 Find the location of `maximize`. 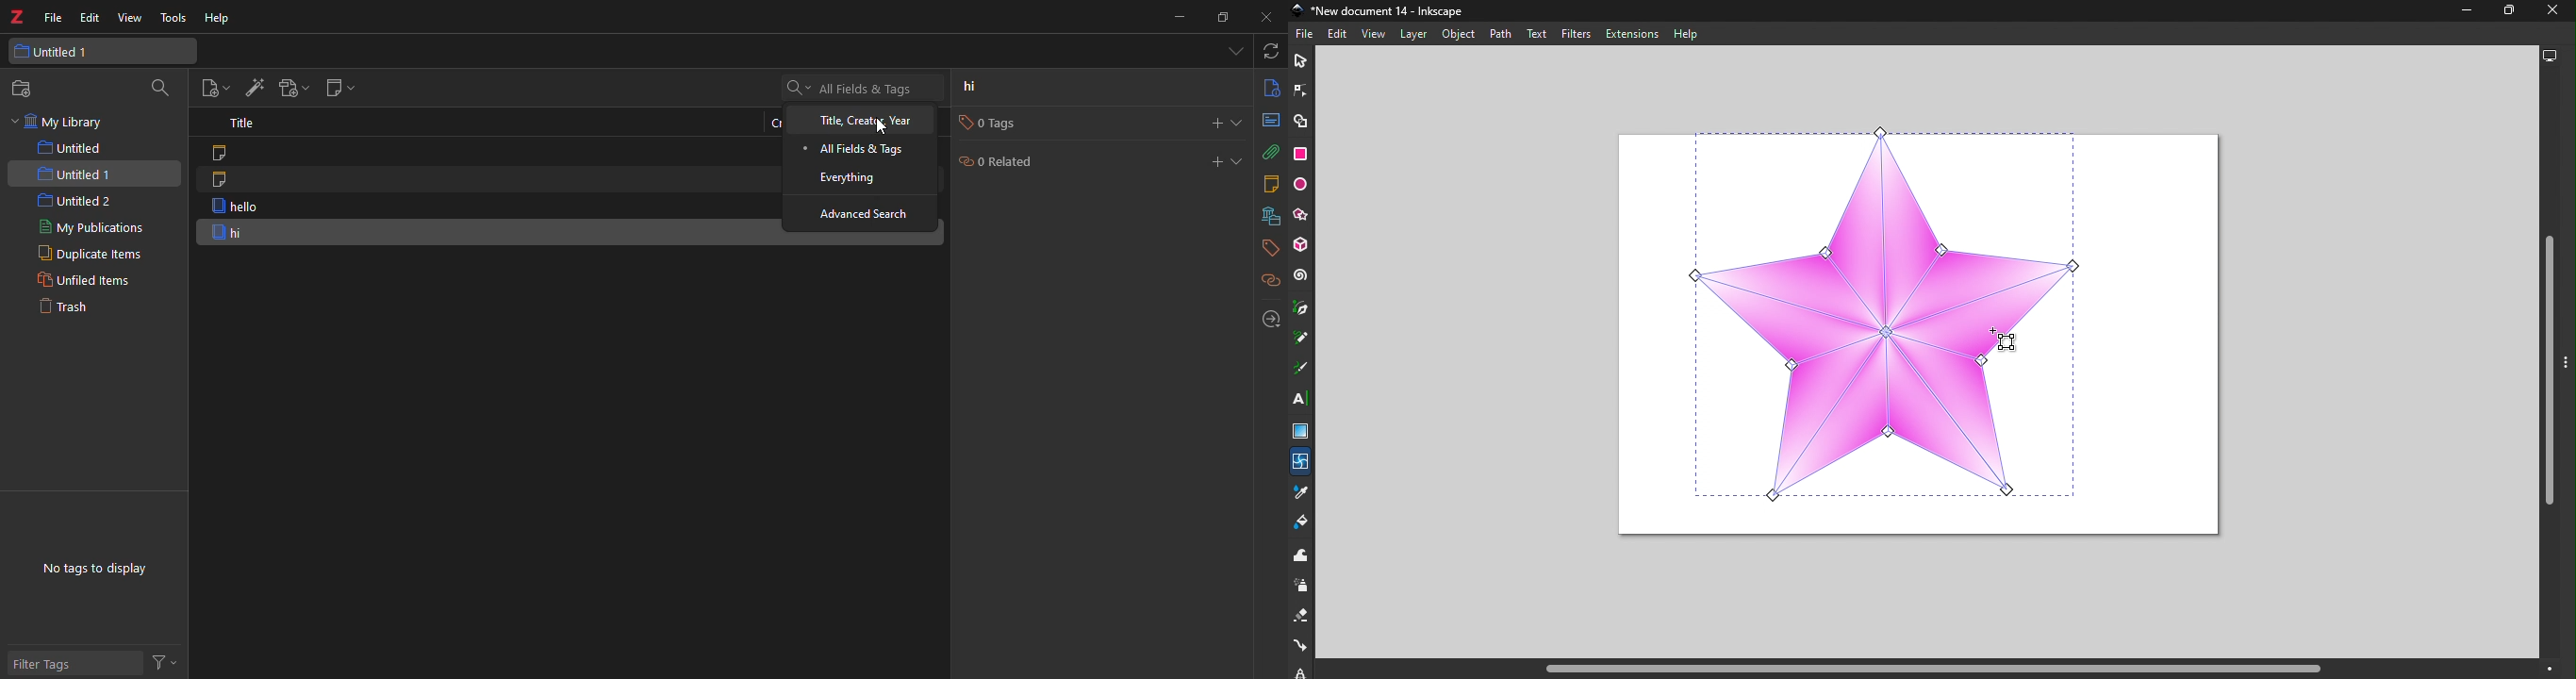

maximize is located at coordinates (1221, 18).